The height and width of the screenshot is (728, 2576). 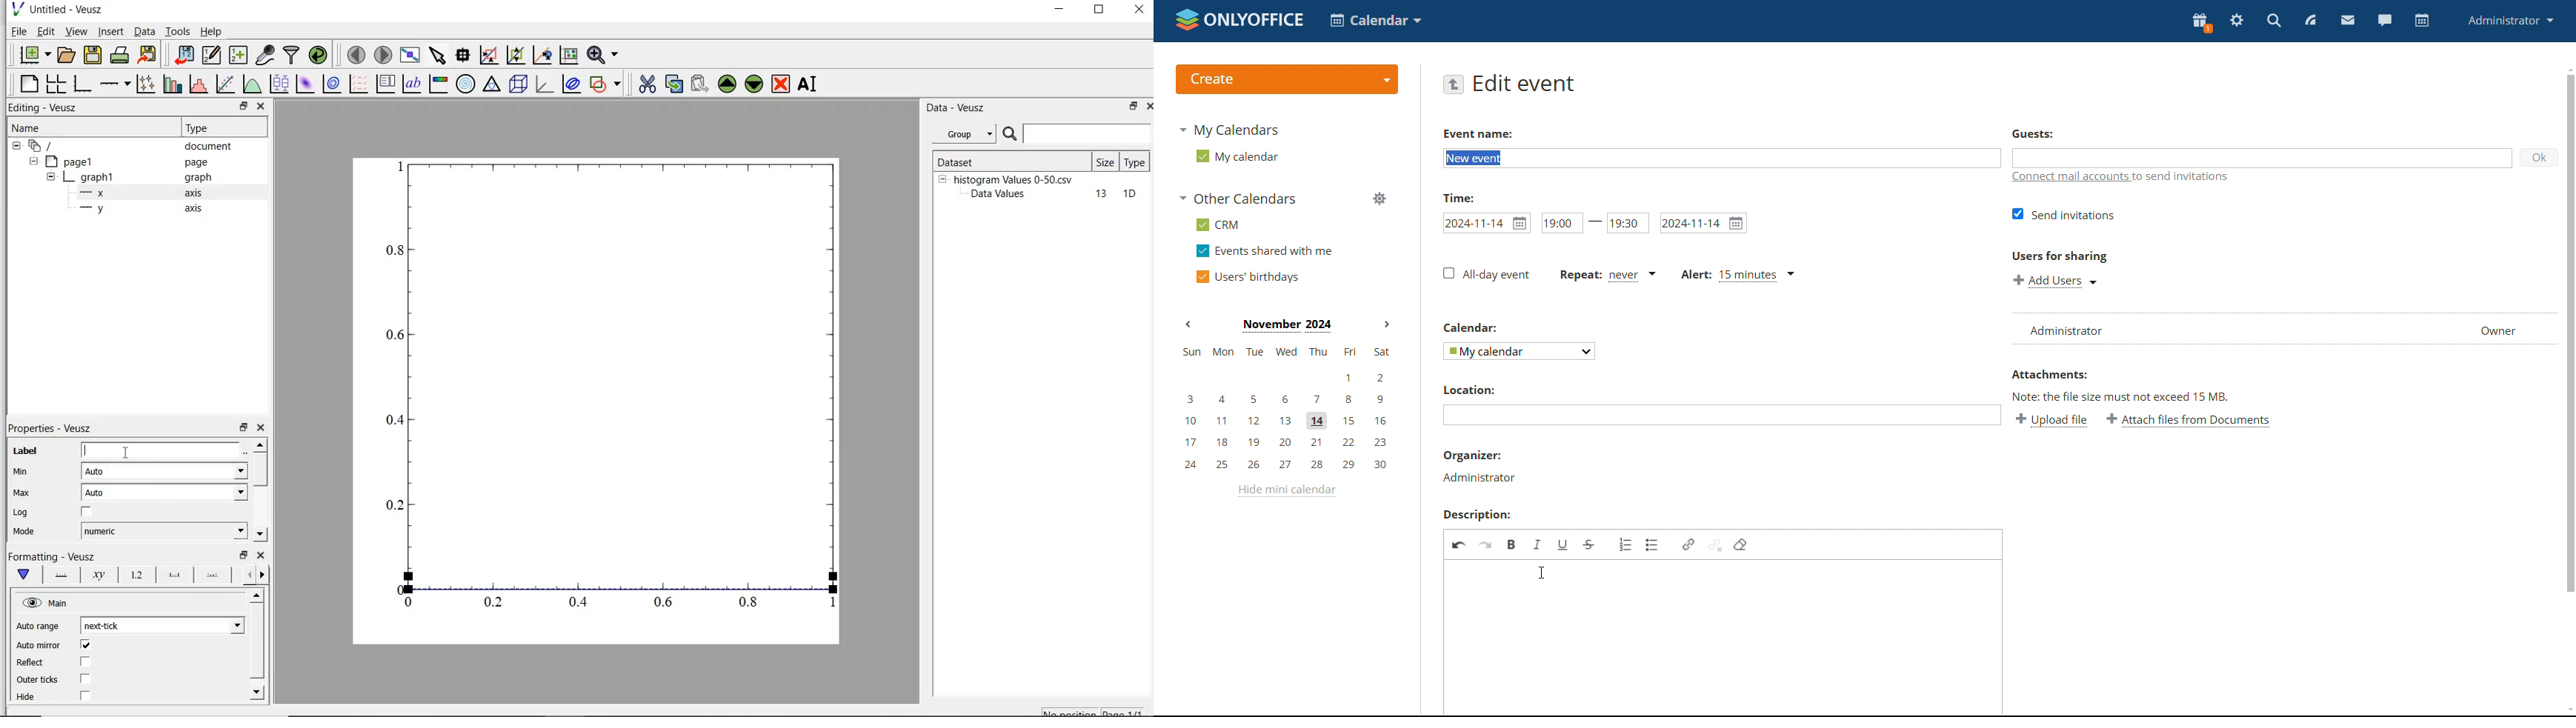 What do you see at coordinates (2136, 396) in the screenshot?
I see `text` at bounding box center [2136, 396].